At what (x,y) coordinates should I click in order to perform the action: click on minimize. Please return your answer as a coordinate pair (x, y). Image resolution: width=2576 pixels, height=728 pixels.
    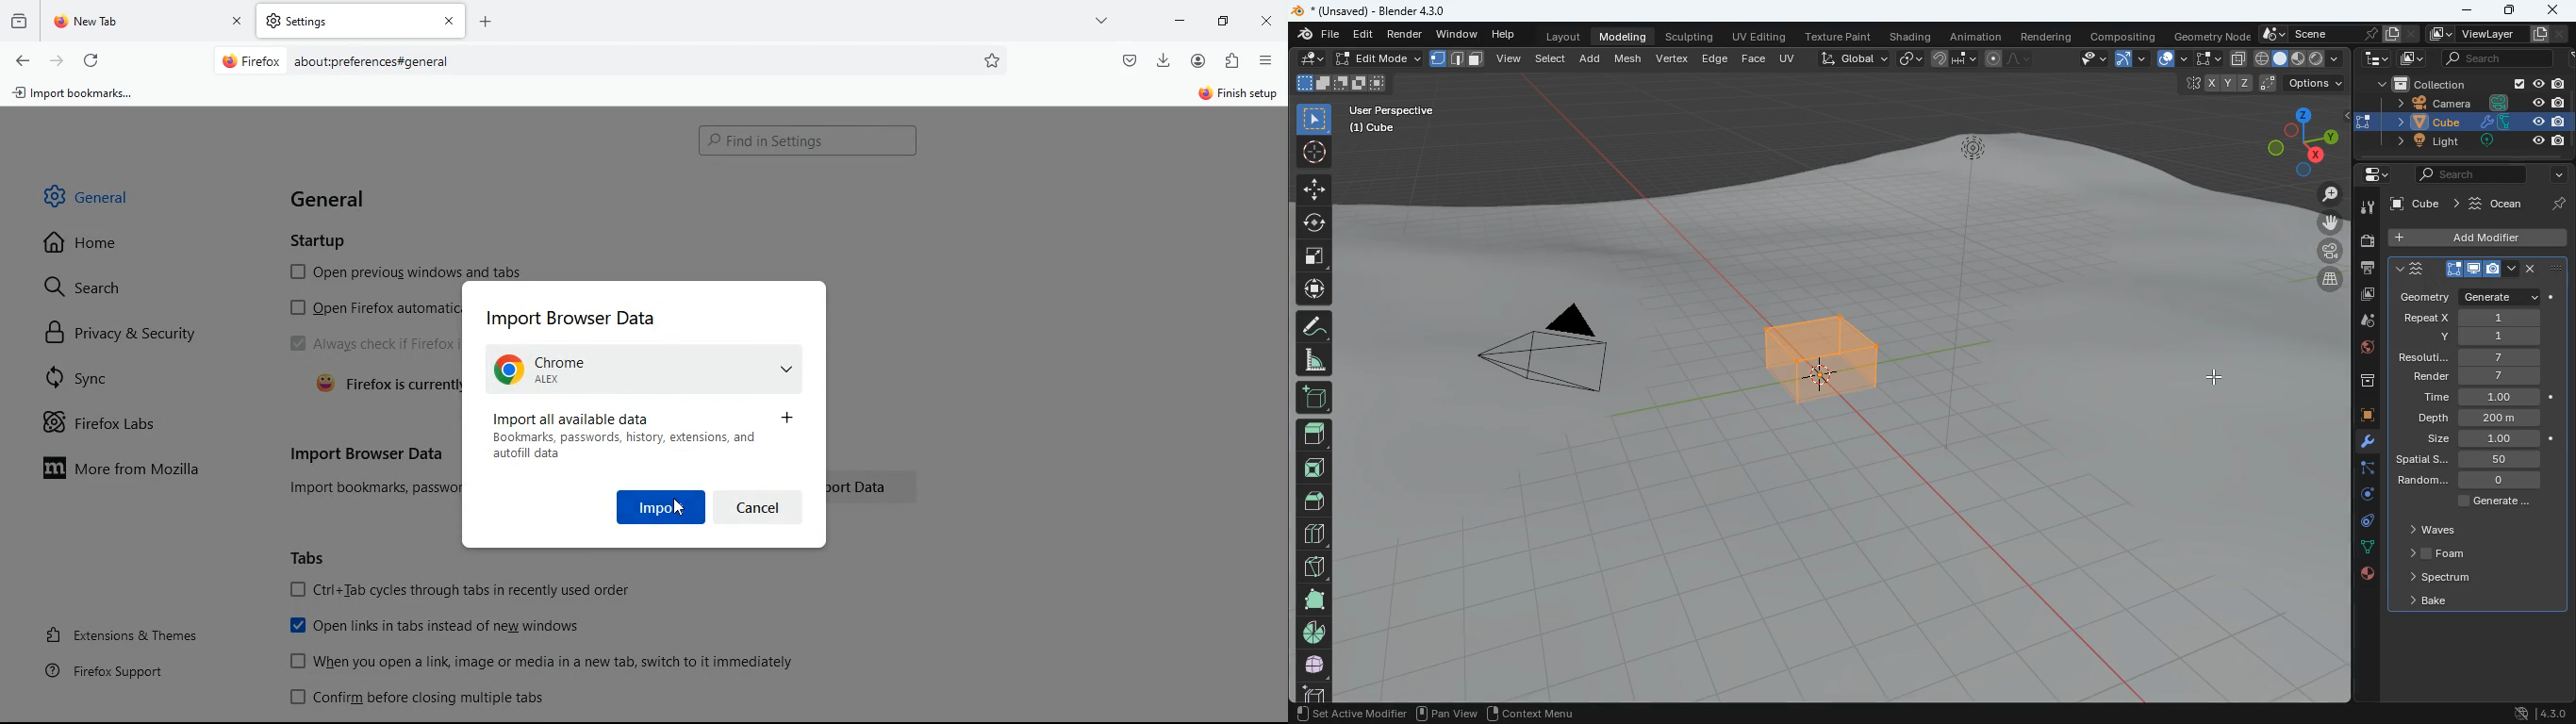
    Looking at the image, I should click on (1181, 21).